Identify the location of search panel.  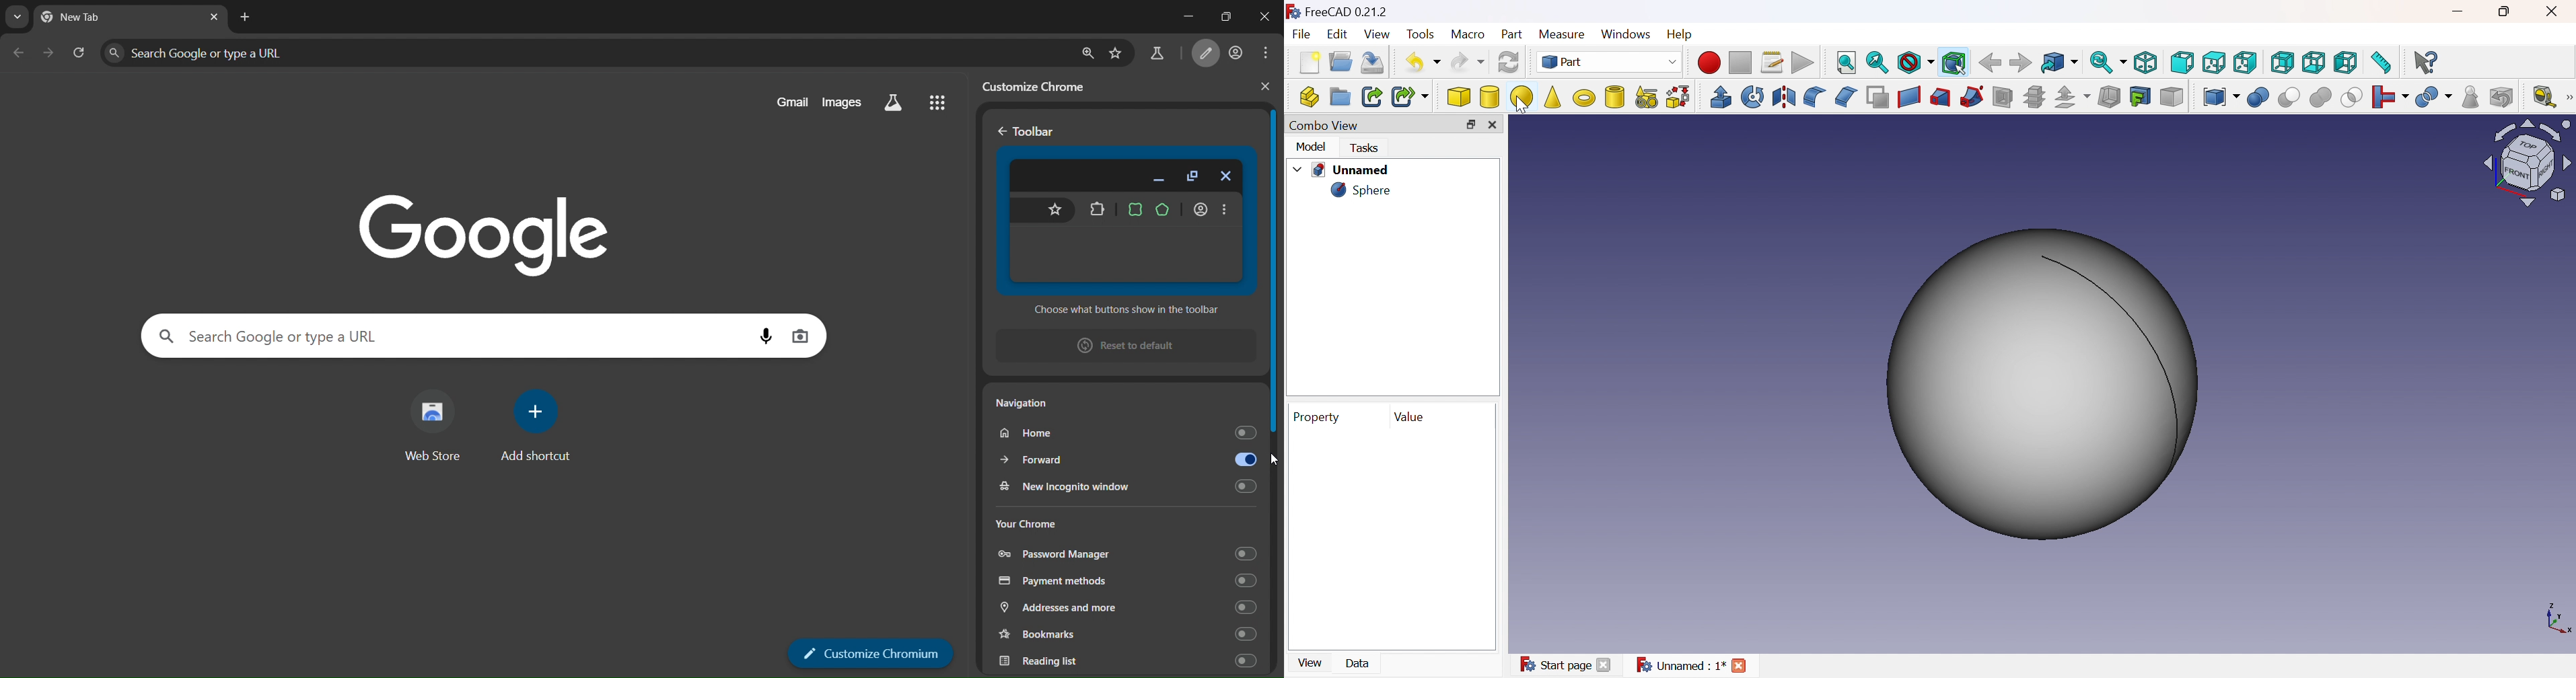
(443, 335).